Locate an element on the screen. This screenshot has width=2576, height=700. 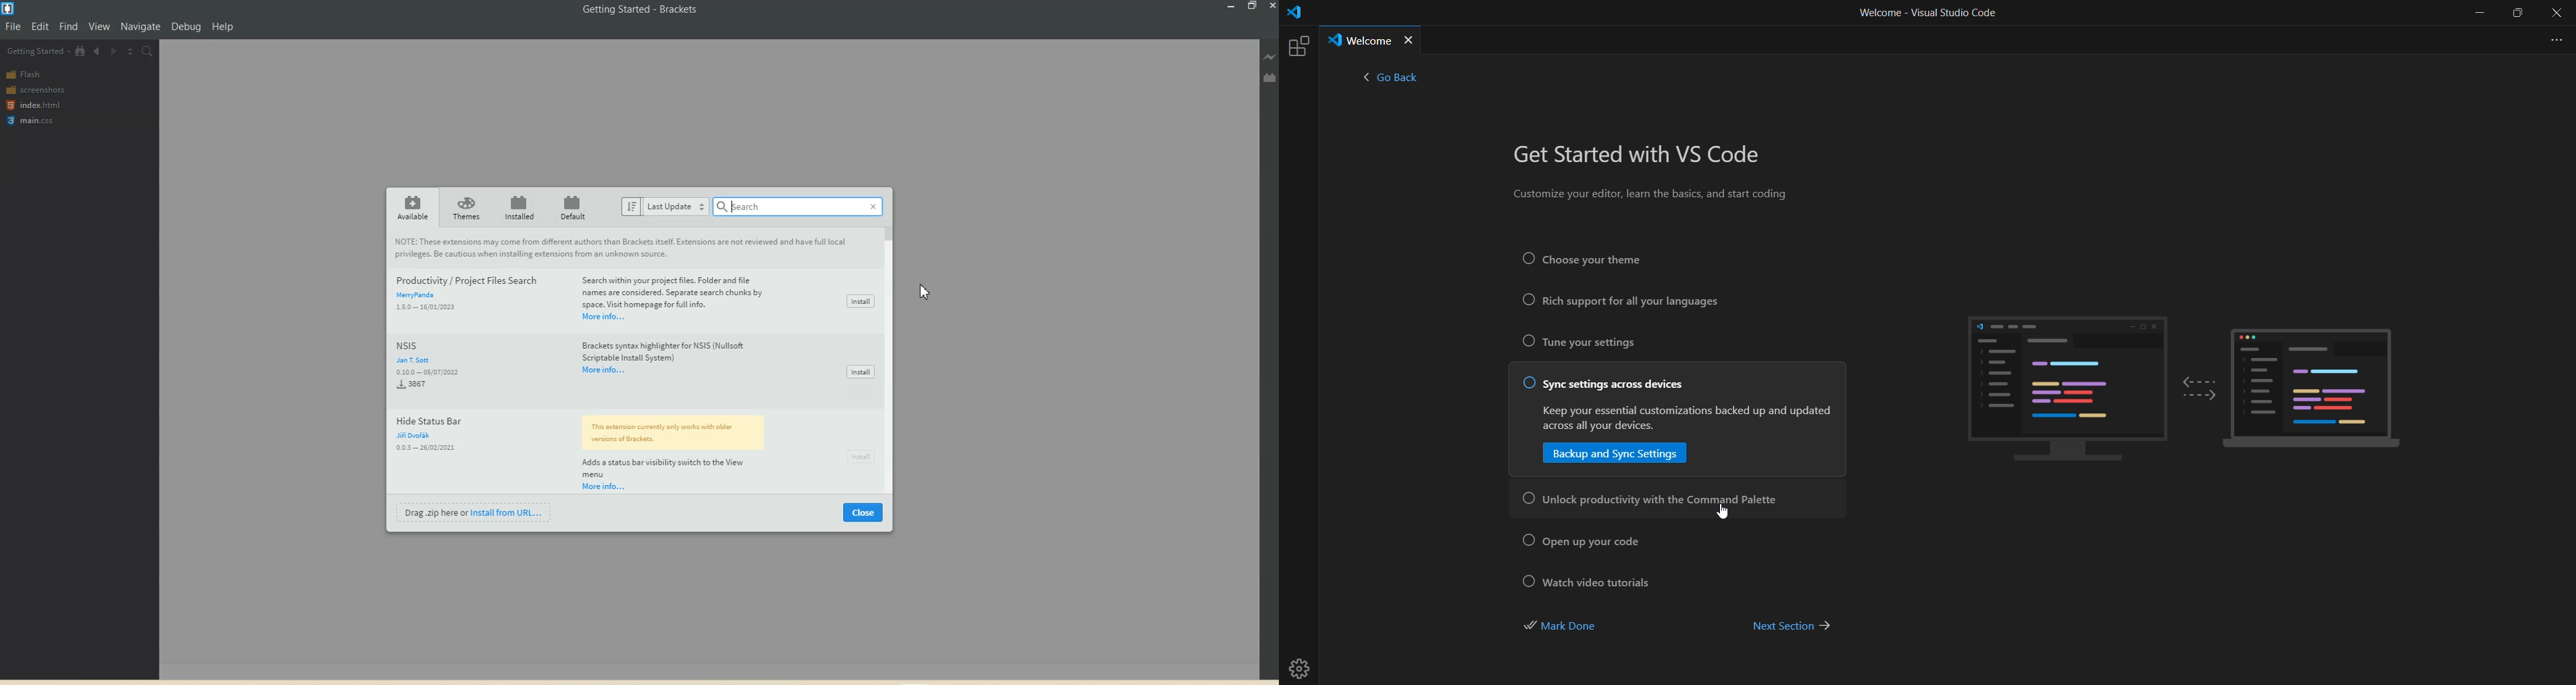
Adds a status bar visibility switch to the View menu is located at coordinates (666, 467).